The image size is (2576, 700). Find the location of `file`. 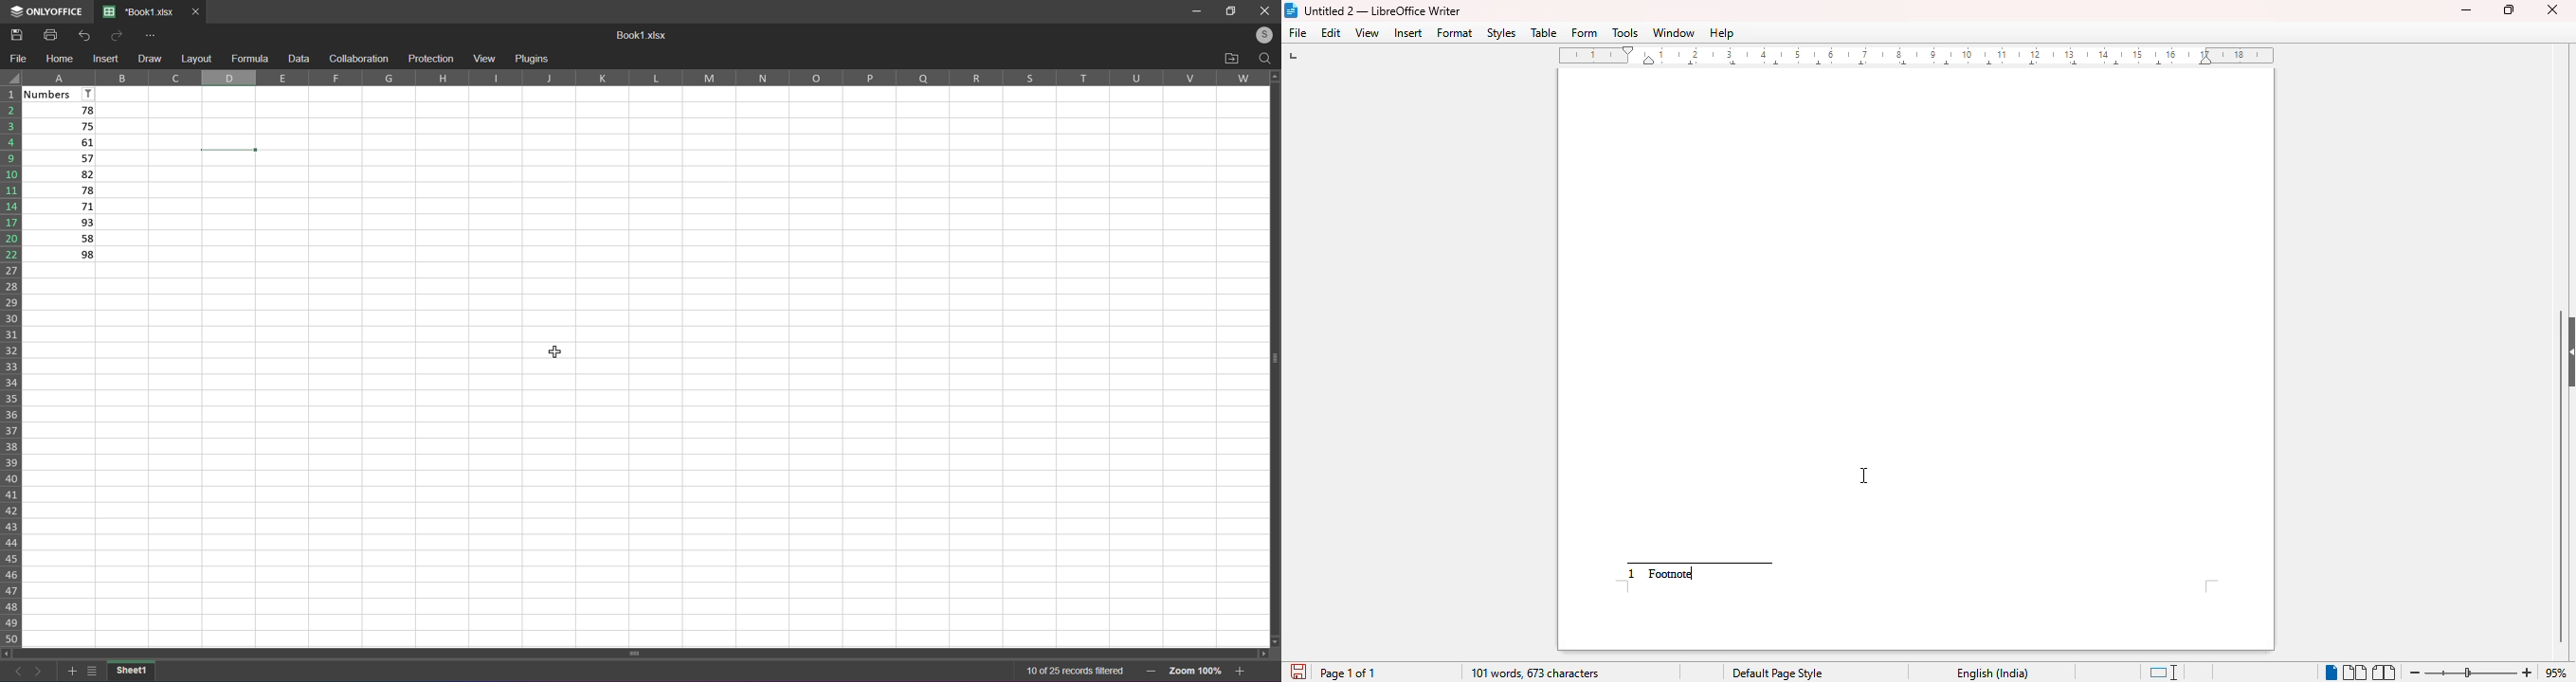

file is located at coordinates (20, 59).